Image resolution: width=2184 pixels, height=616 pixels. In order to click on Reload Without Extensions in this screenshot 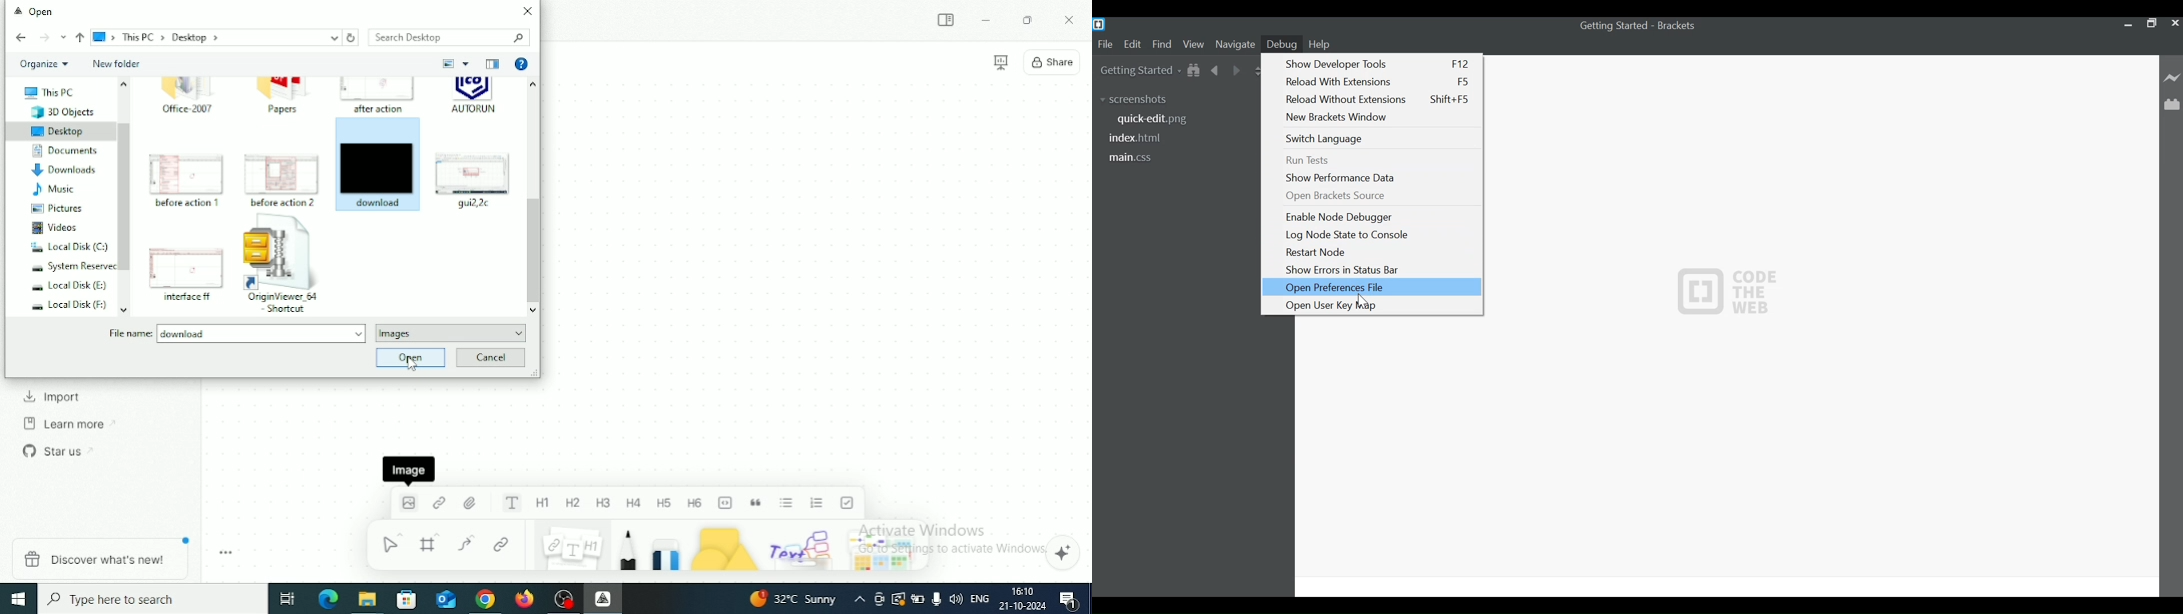, I will do `click(1379, 99)`.